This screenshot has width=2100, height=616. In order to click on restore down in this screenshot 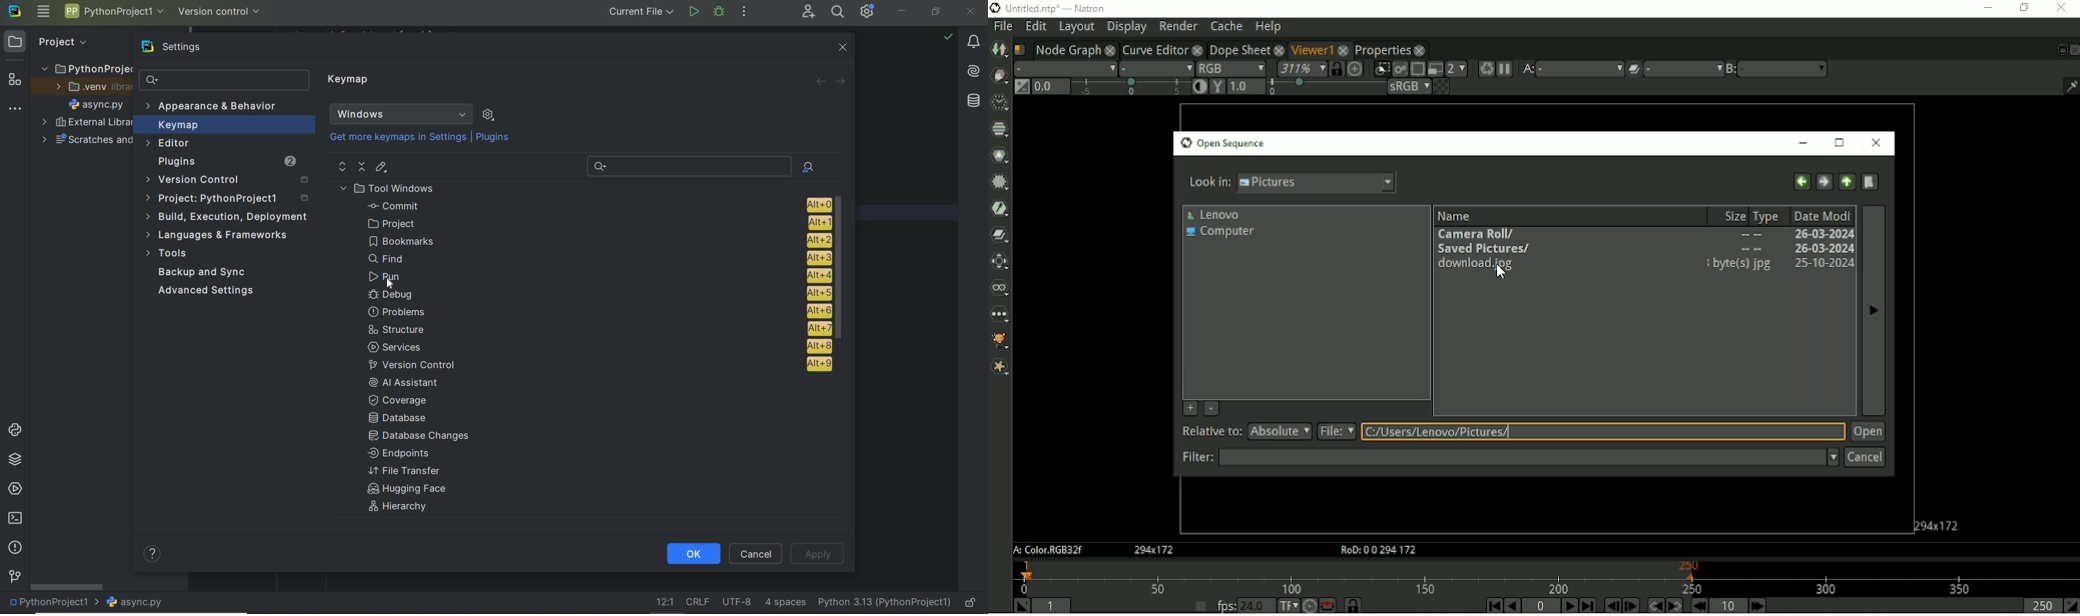, I will do `click(936, 12)`.